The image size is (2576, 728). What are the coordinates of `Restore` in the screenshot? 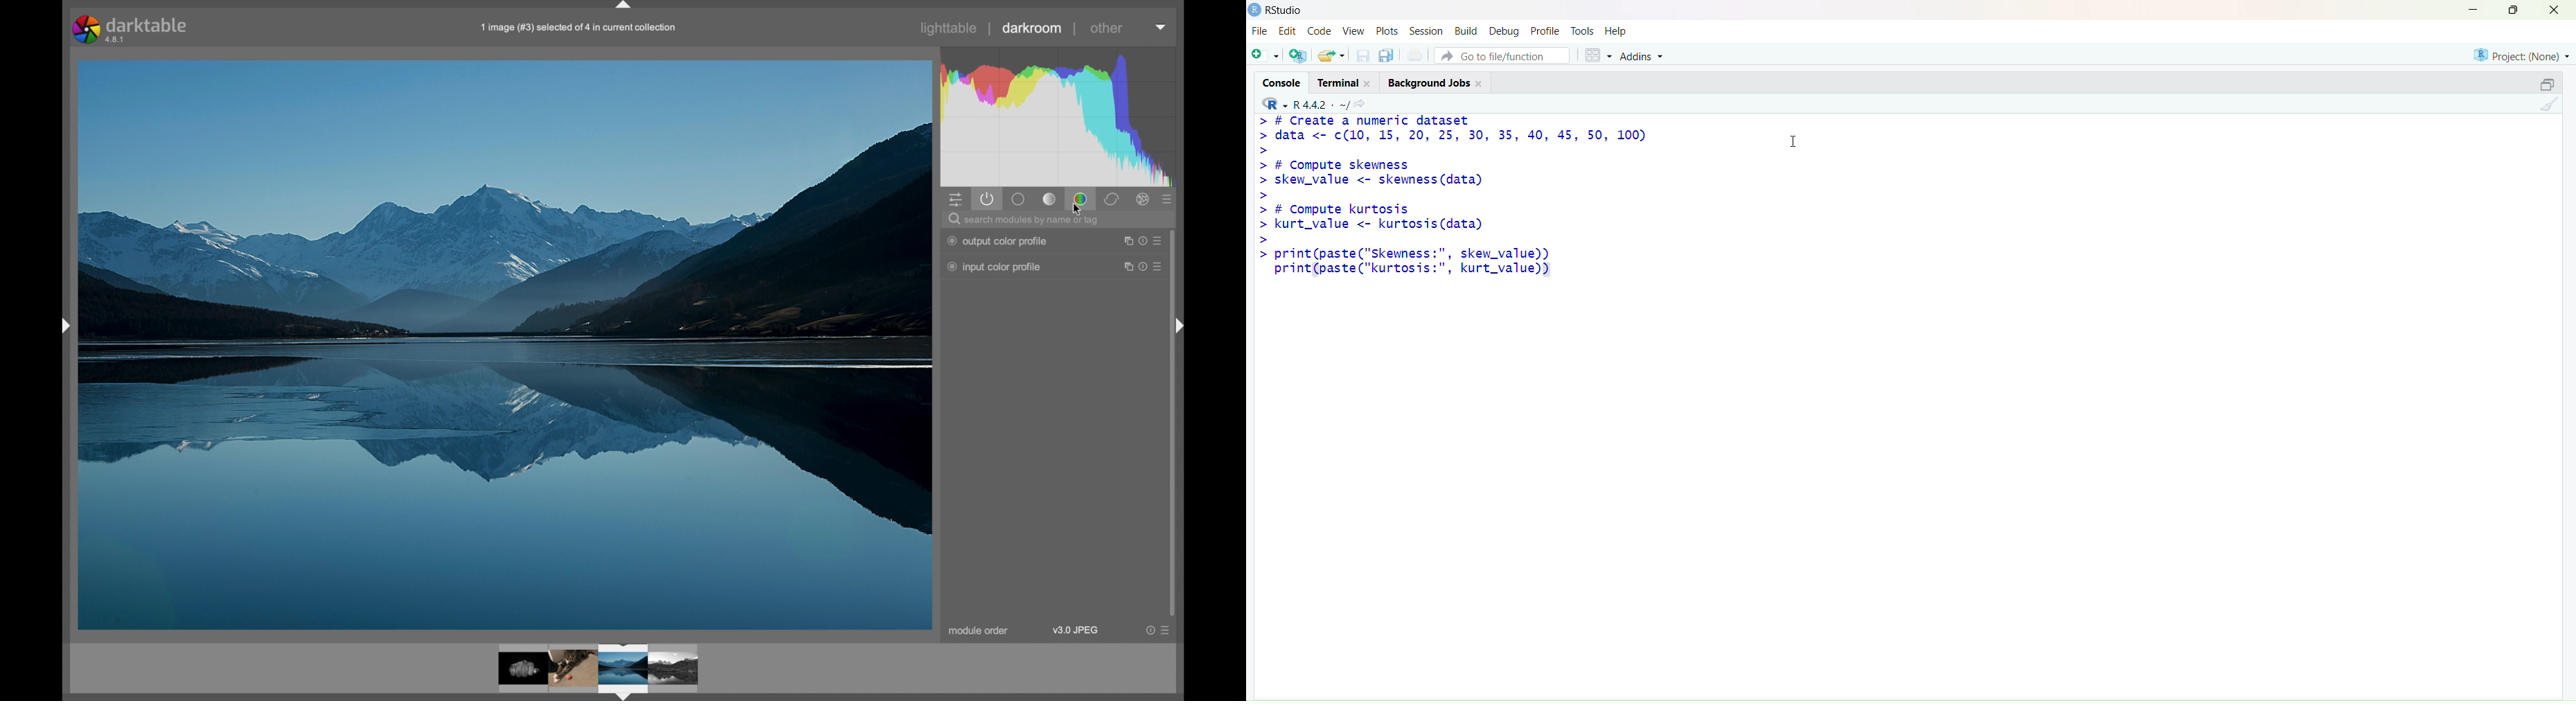 It's located at (2539, 86).